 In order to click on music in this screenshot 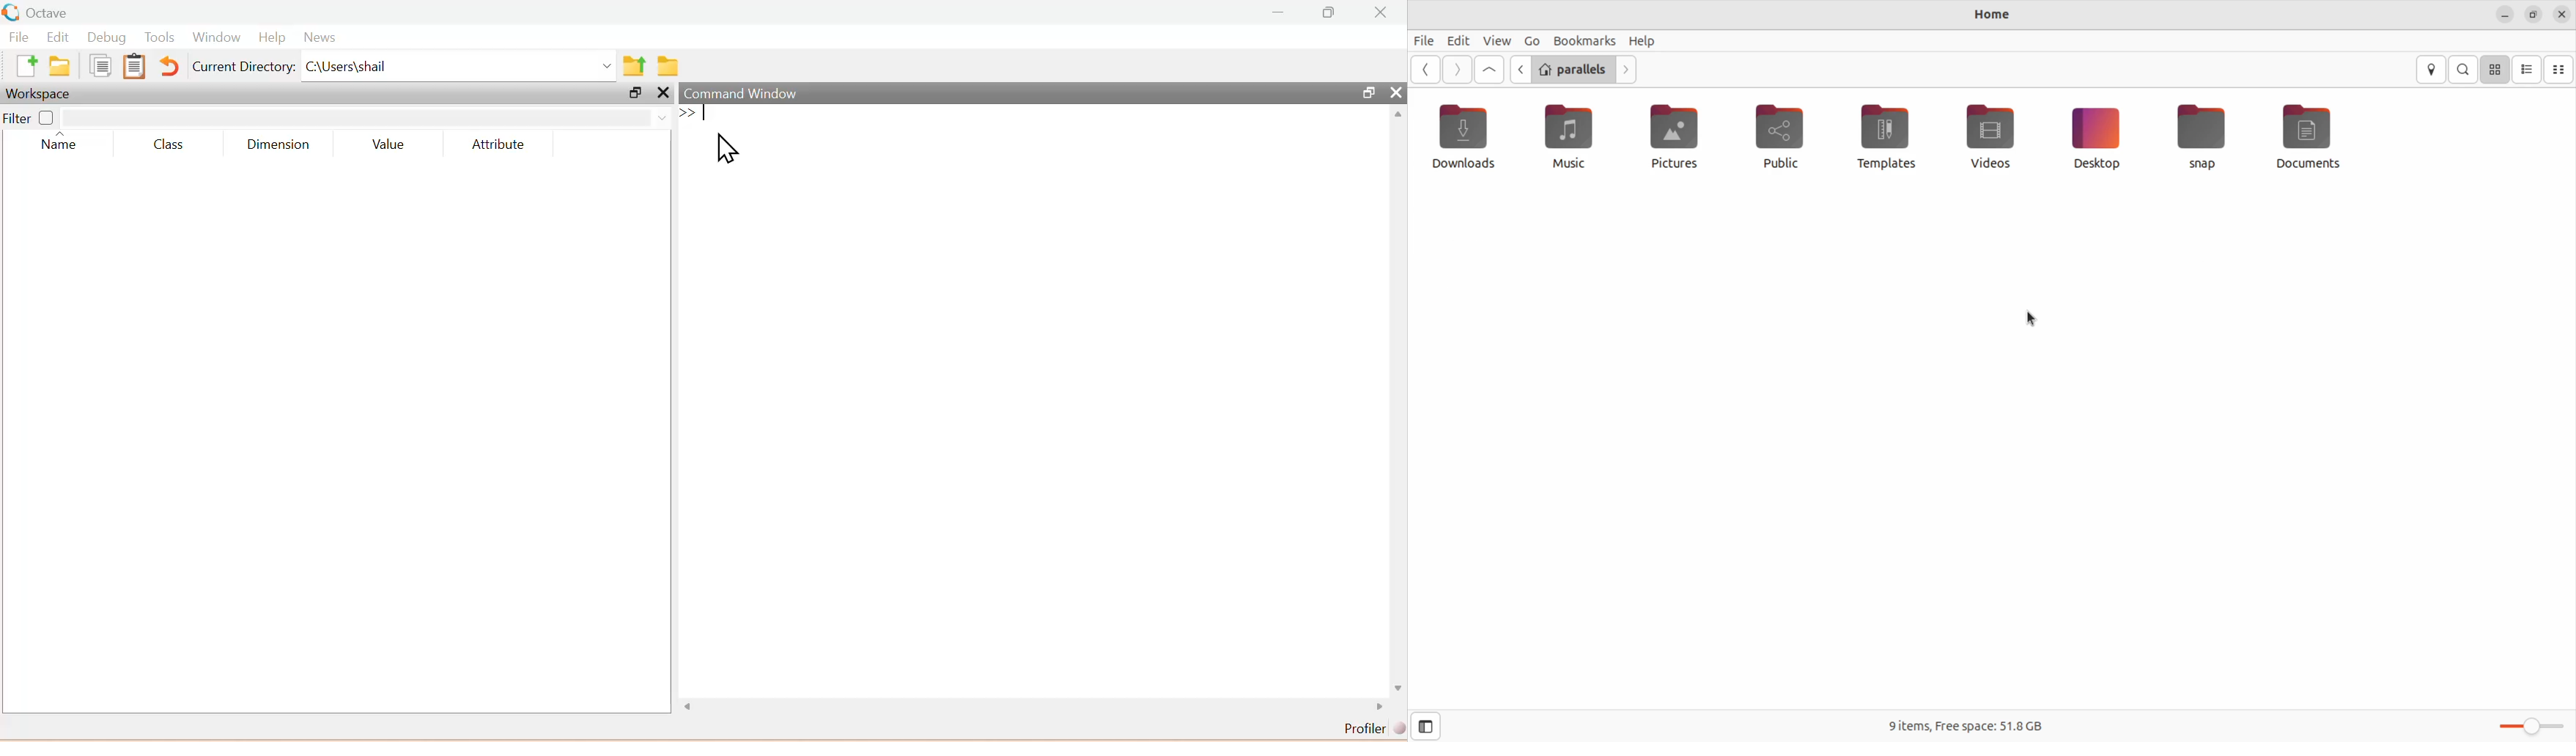, I will do `click(1572, 135)`.